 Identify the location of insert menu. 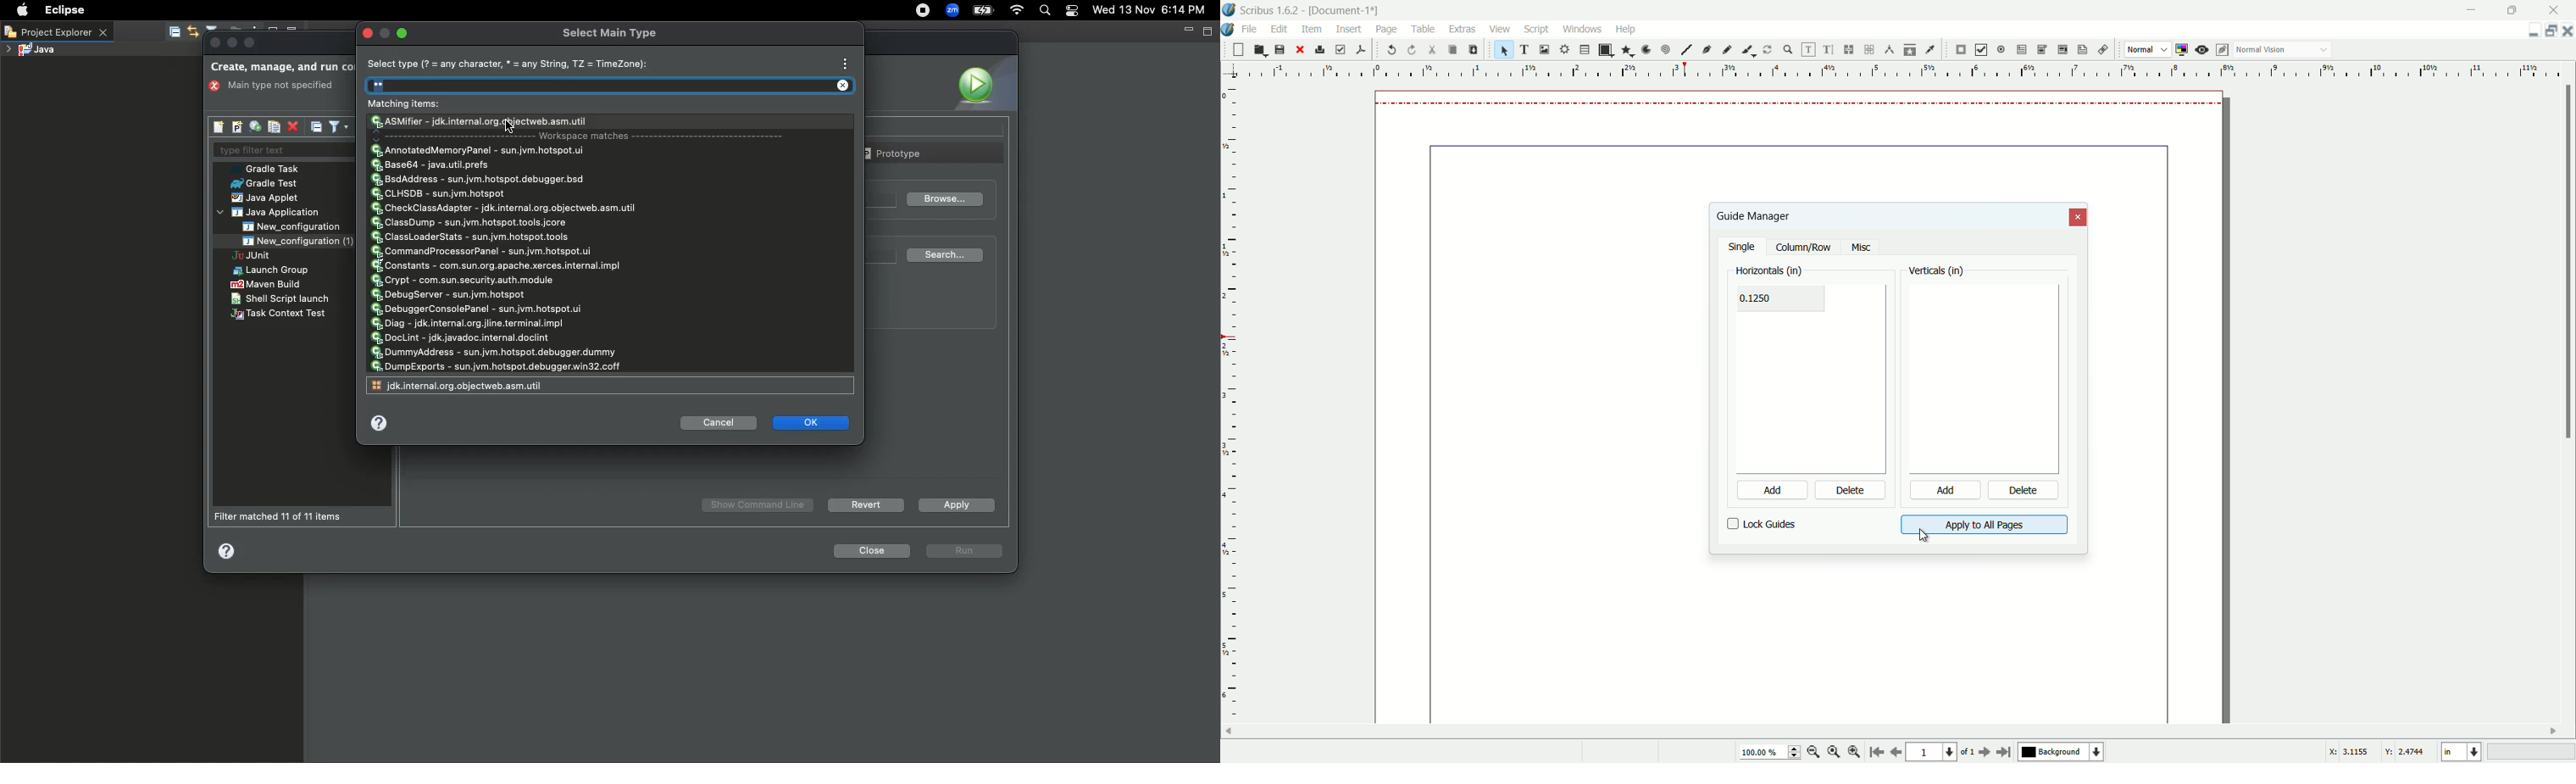
(1349, 28).